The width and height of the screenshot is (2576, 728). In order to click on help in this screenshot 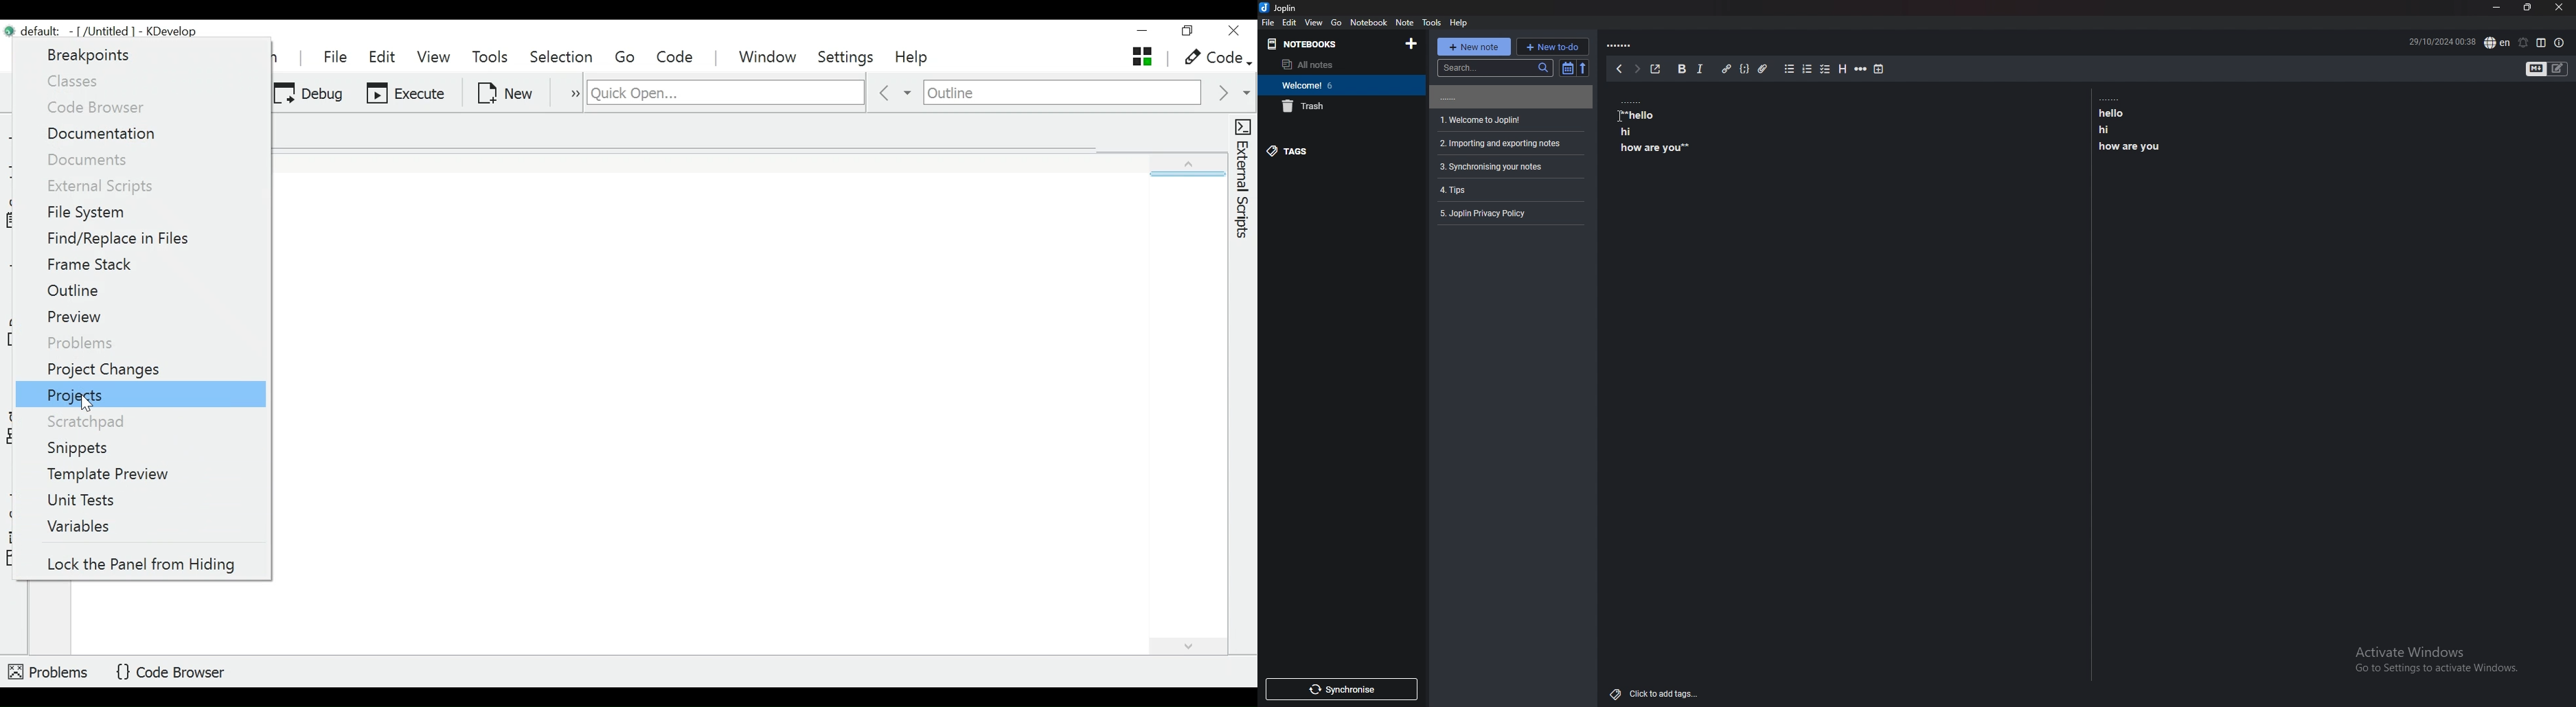, I will do `click(1458, 23)`.